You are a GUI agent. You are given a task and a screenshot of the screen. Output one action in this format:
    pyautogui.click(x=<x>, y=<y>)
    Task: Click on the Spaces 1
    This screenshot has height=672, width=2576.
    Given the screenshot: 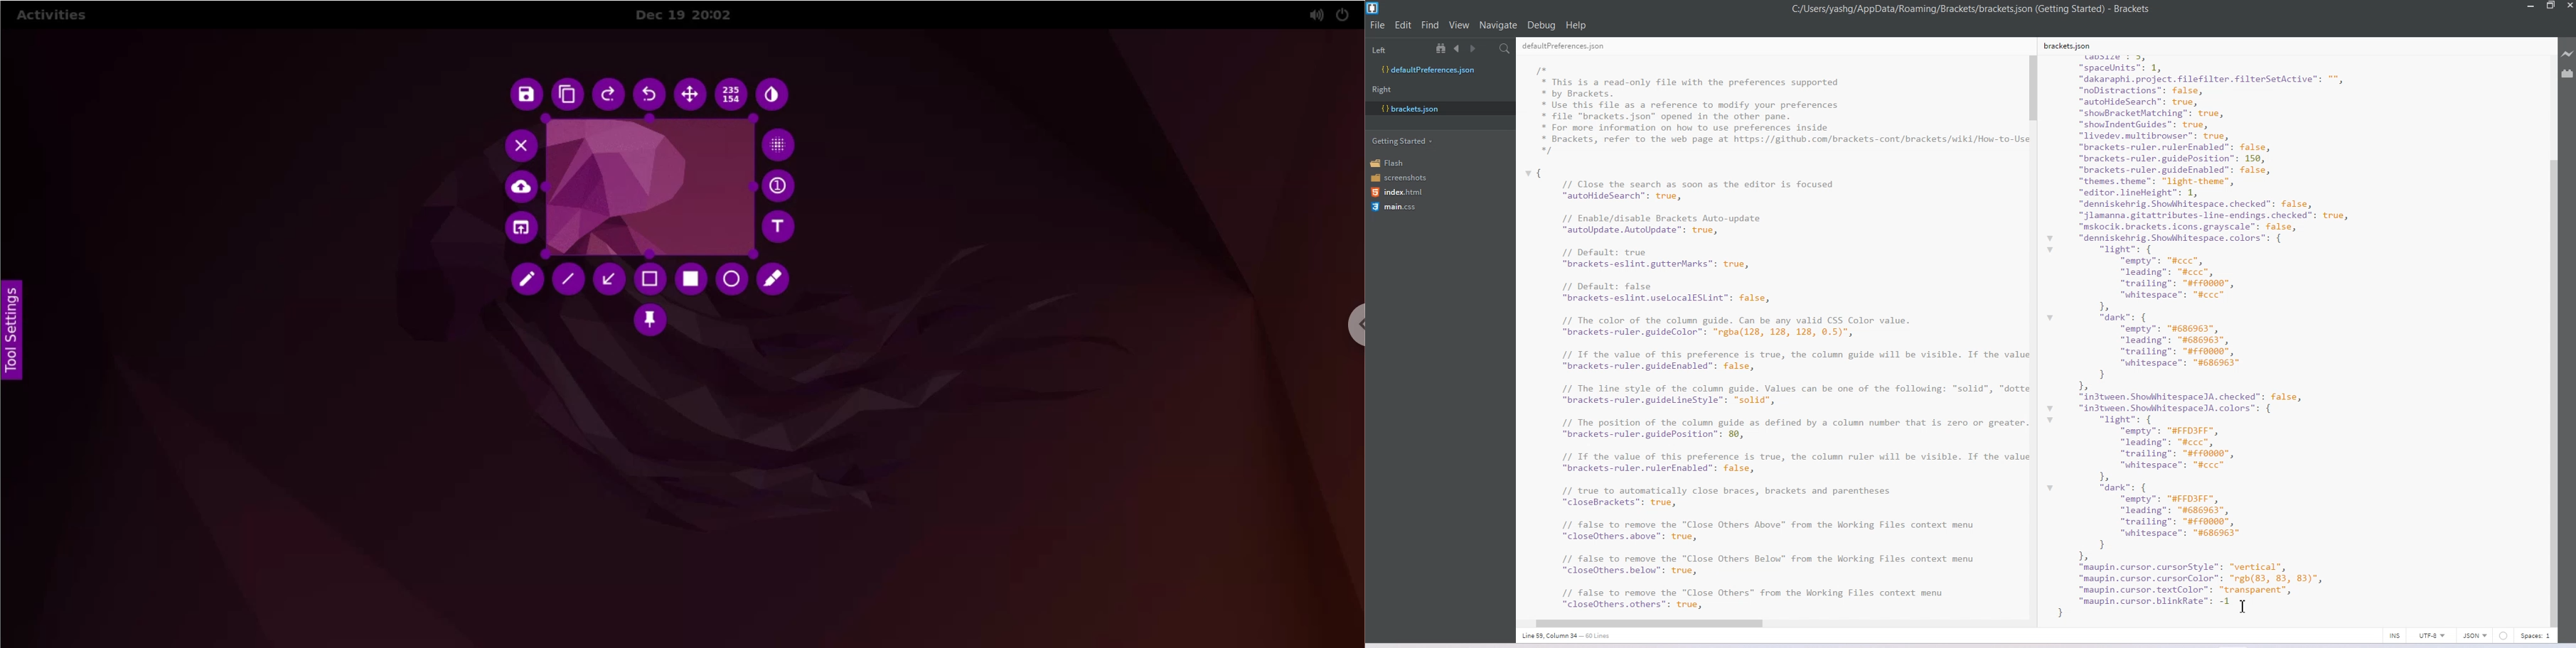 What is the action you would take?
    pyautogui.click(x=2537, y=636)
    